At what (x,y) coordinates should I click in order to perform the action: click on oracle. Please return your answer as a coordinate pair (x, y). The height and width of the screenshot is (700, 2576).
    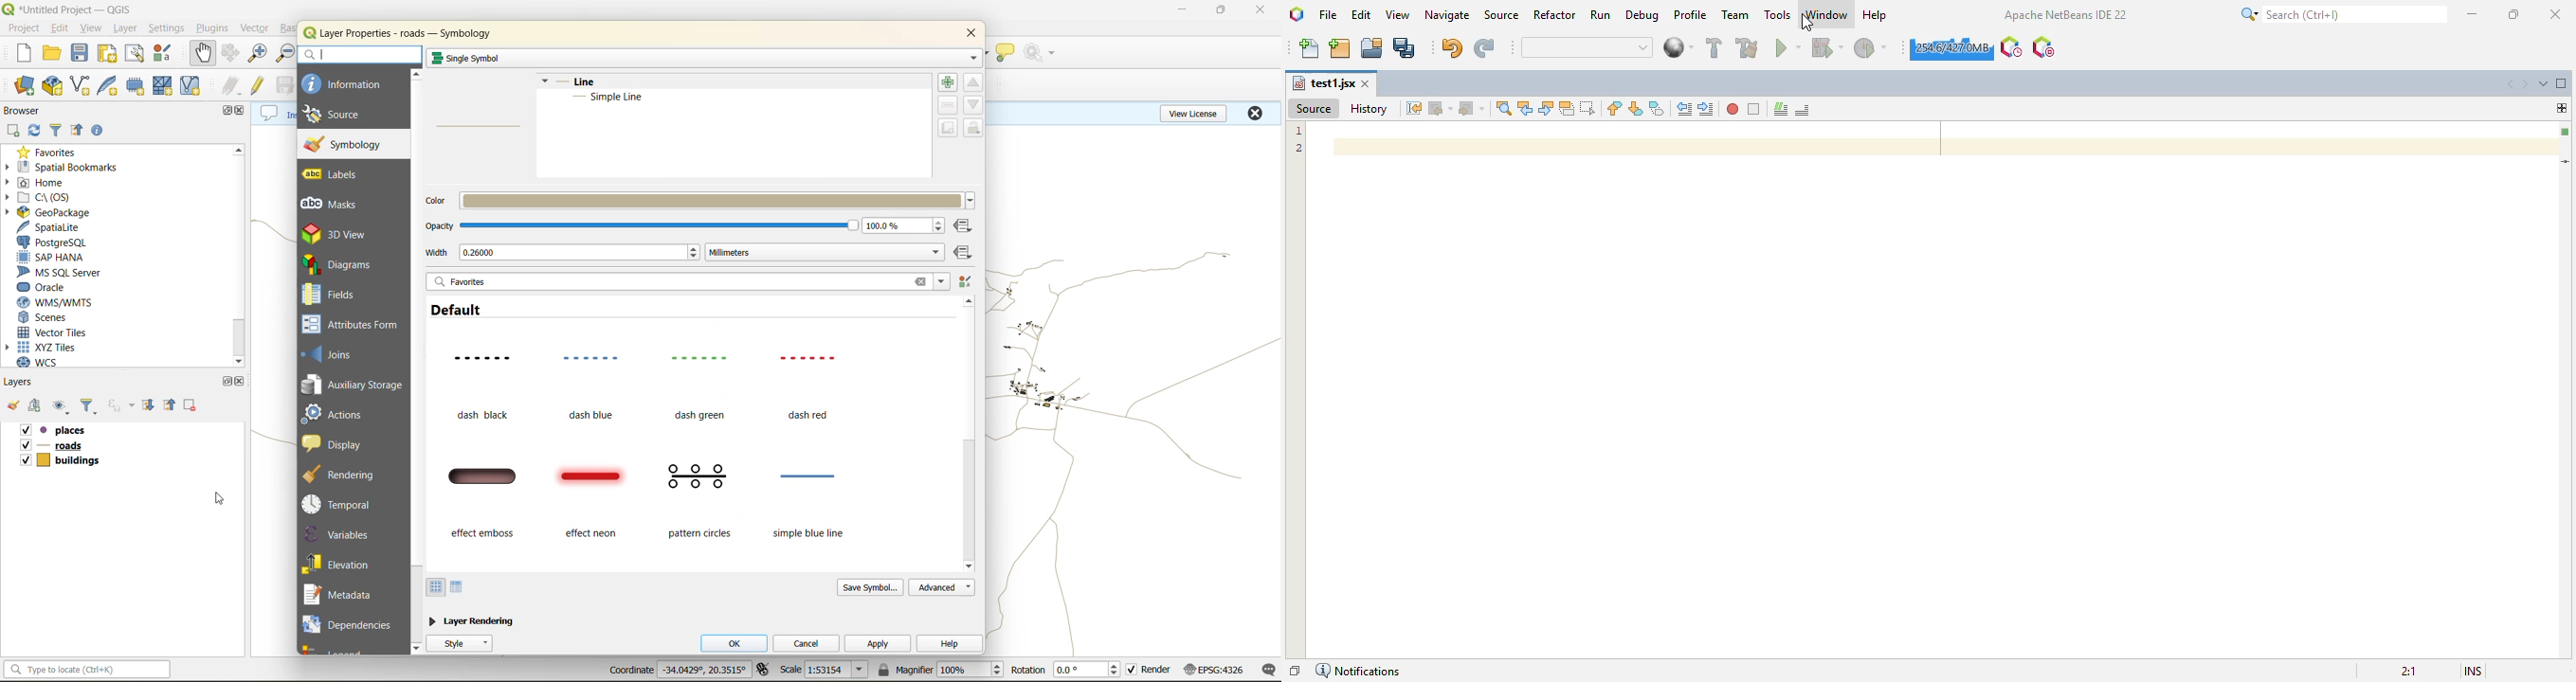
    Looking at the image, I should click on (51, 287).